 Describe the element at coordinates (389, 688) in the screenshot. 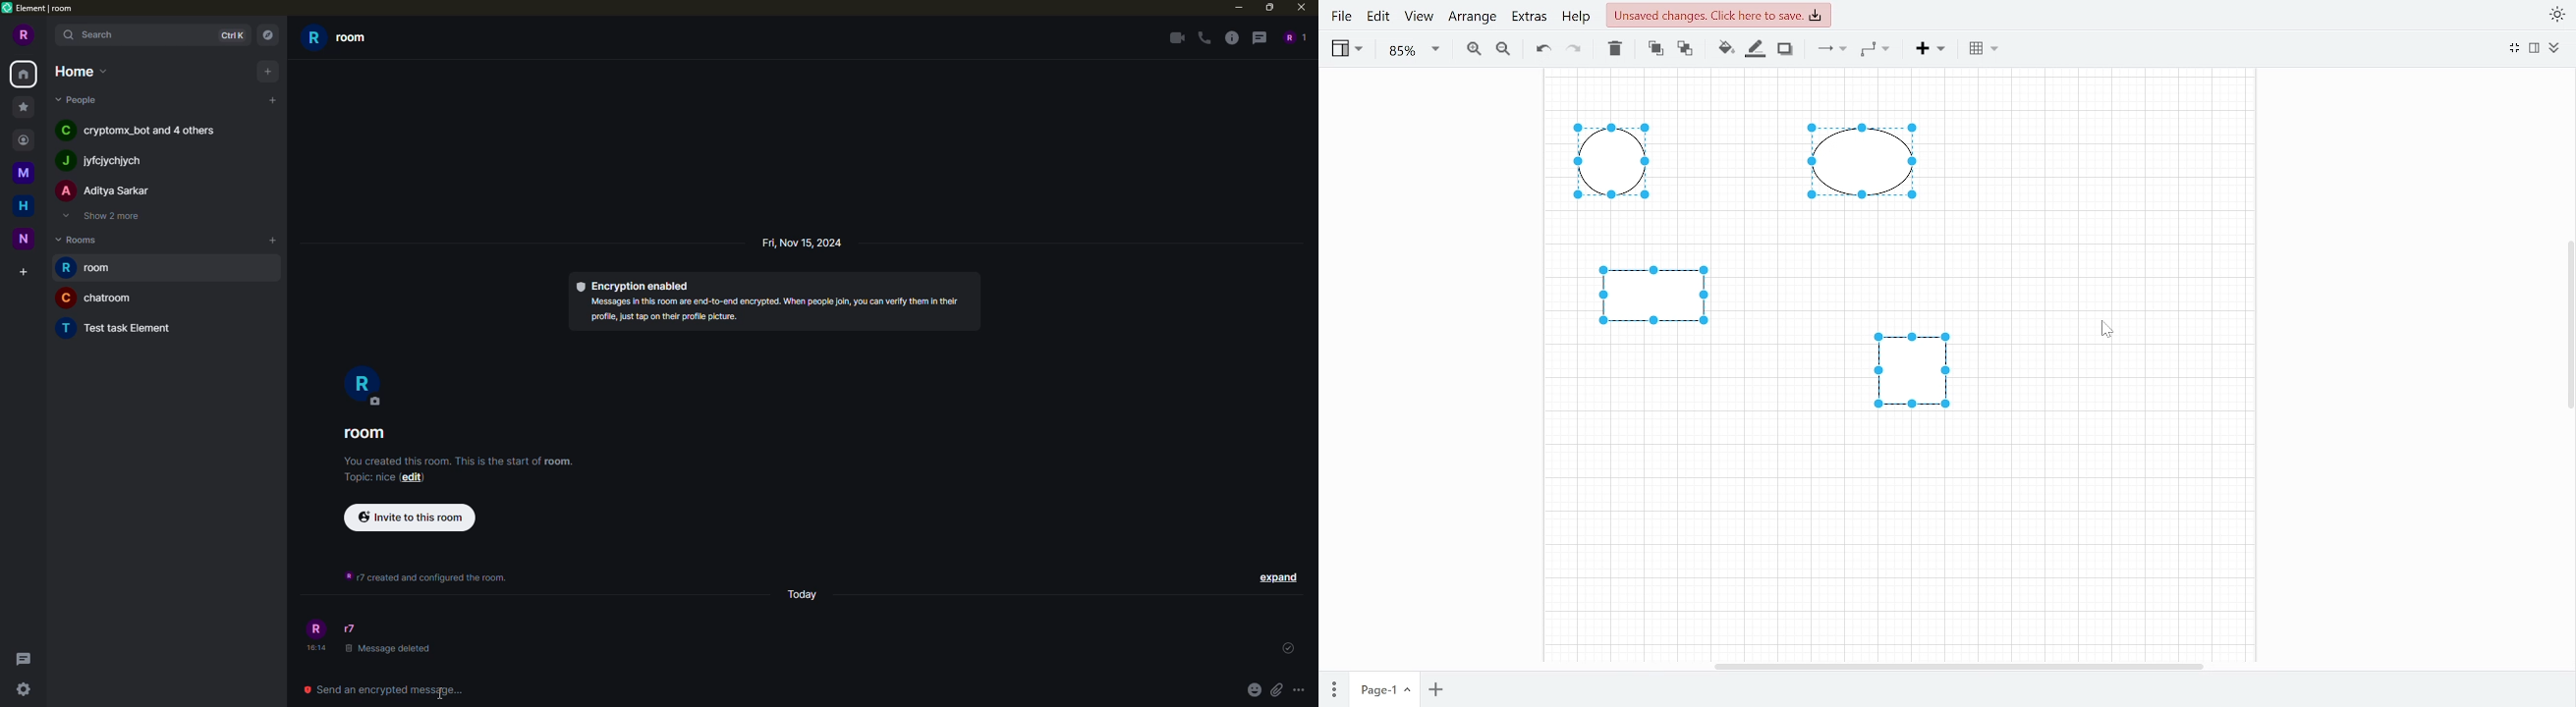

I see `send encrypted message` at that location.